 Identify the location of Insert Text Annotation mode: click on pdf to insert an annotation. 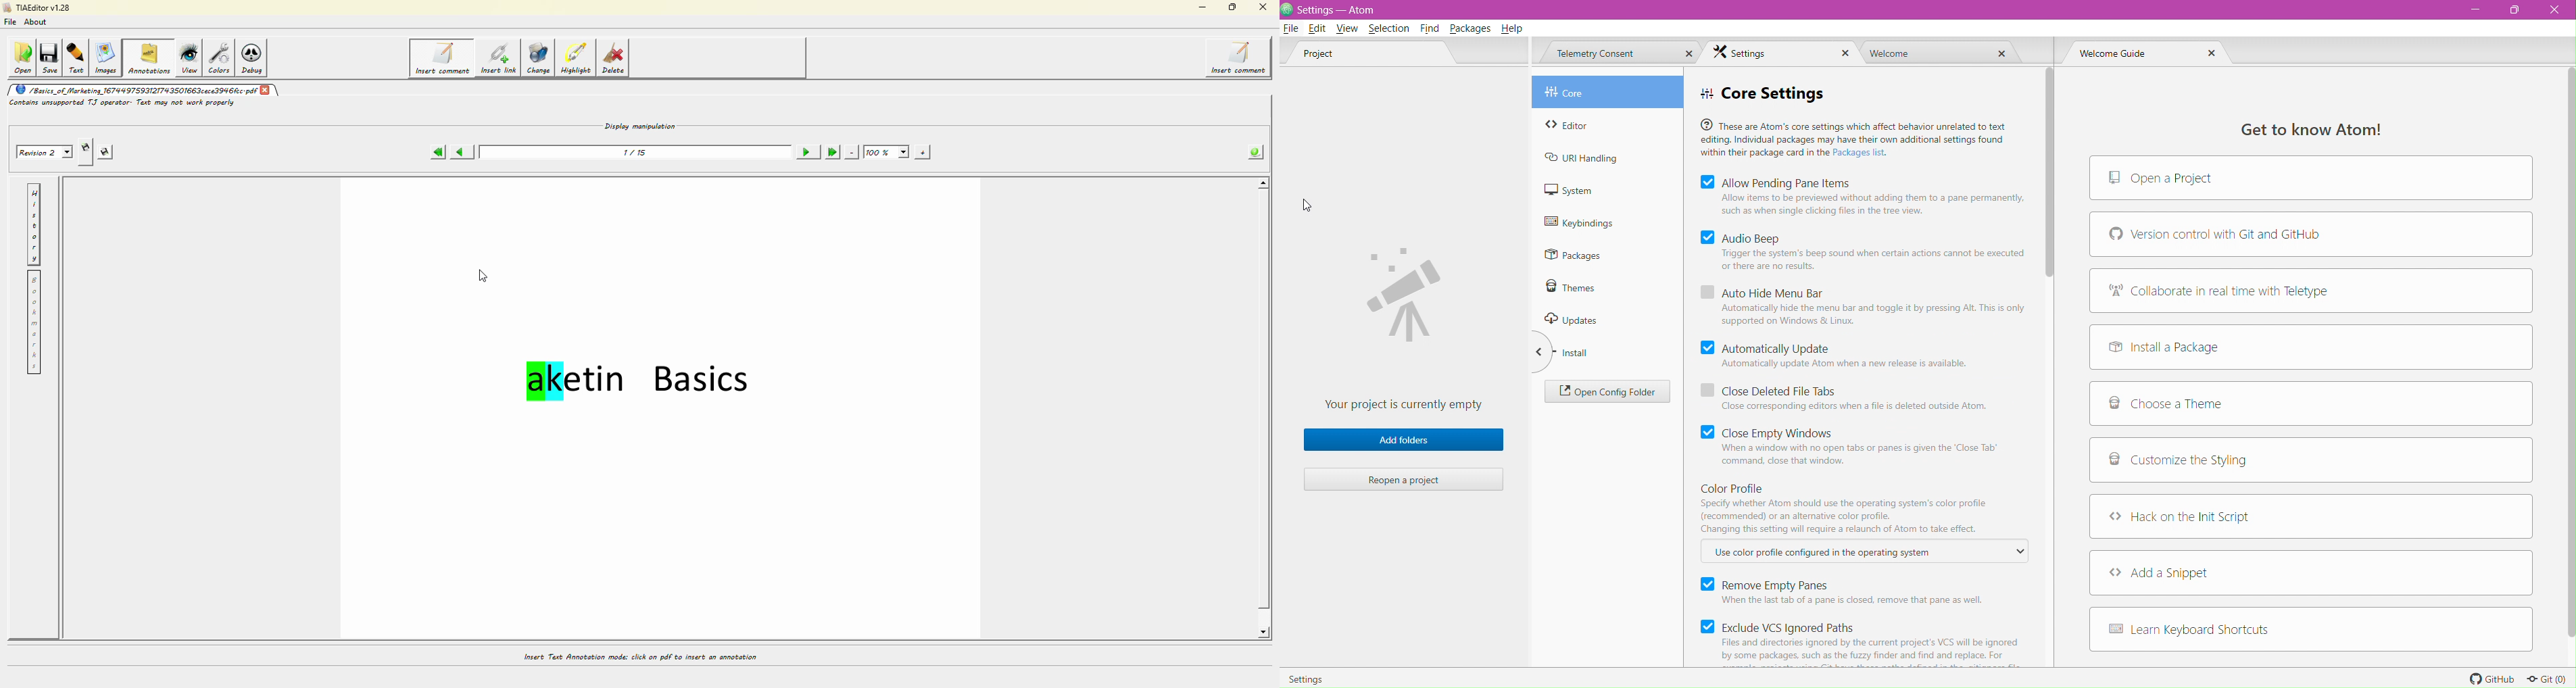
(639, 657).